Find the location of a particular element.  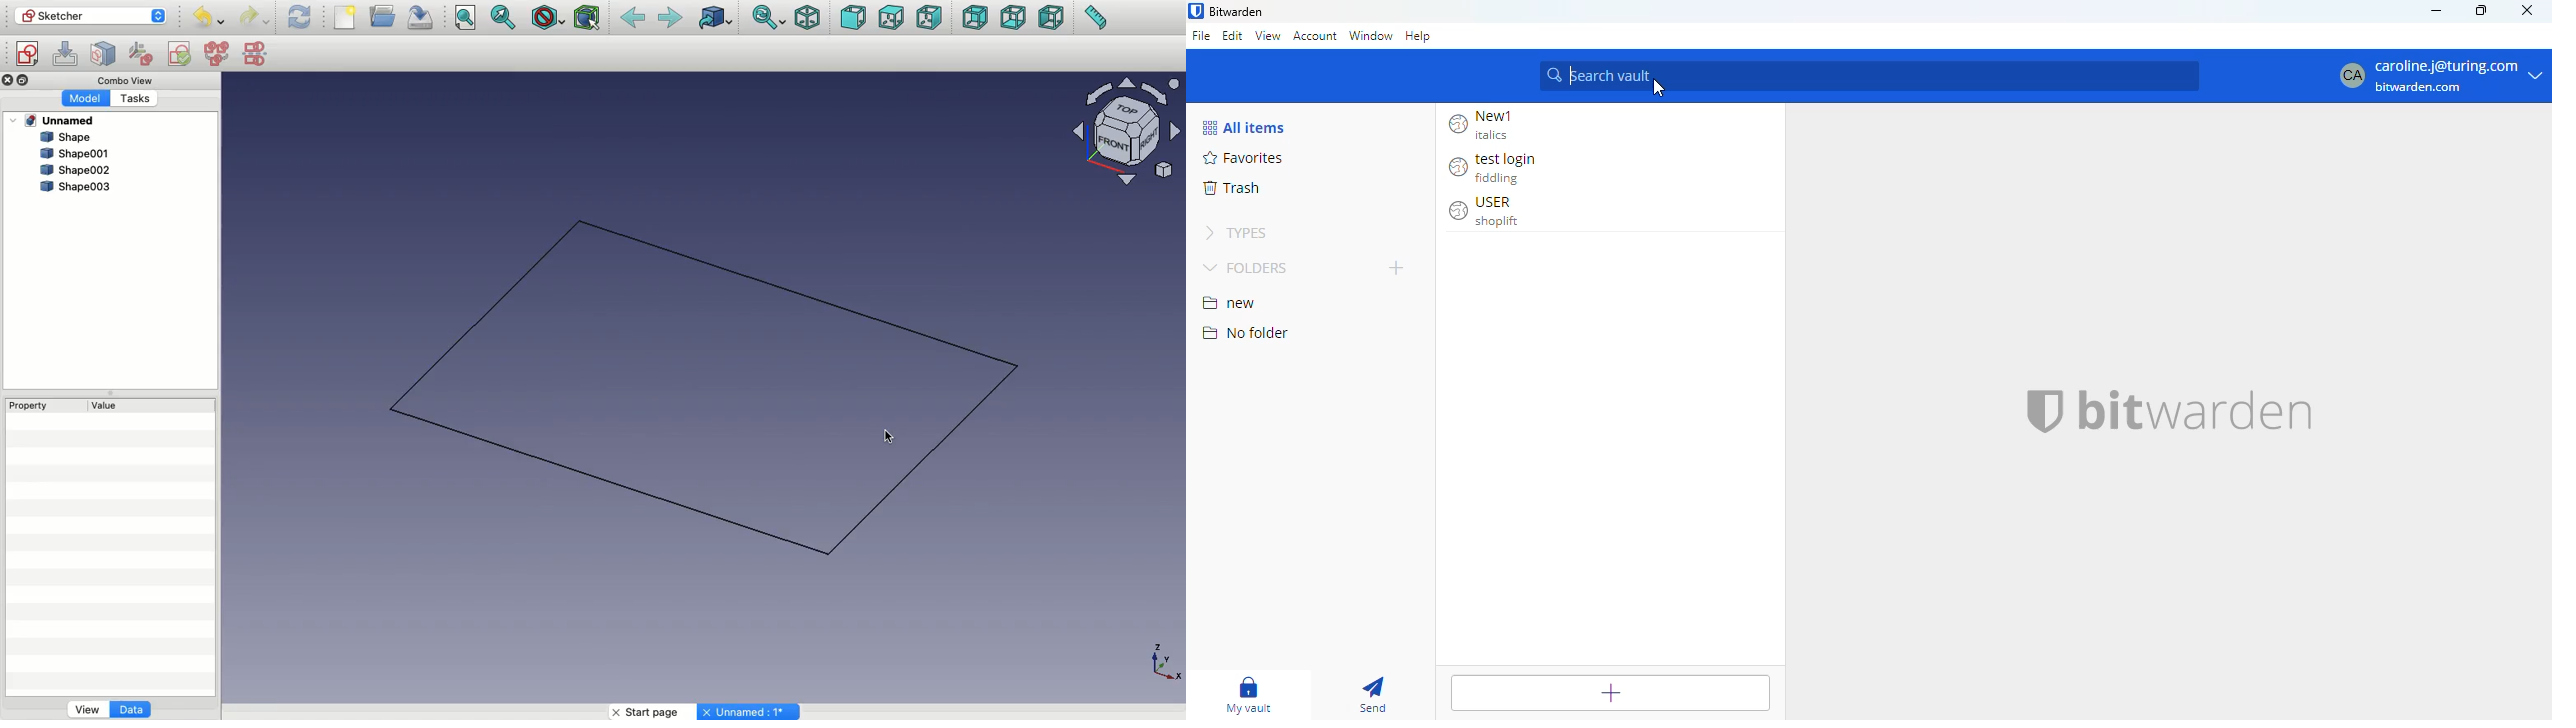

trash is located at coordinates (1231, 188).